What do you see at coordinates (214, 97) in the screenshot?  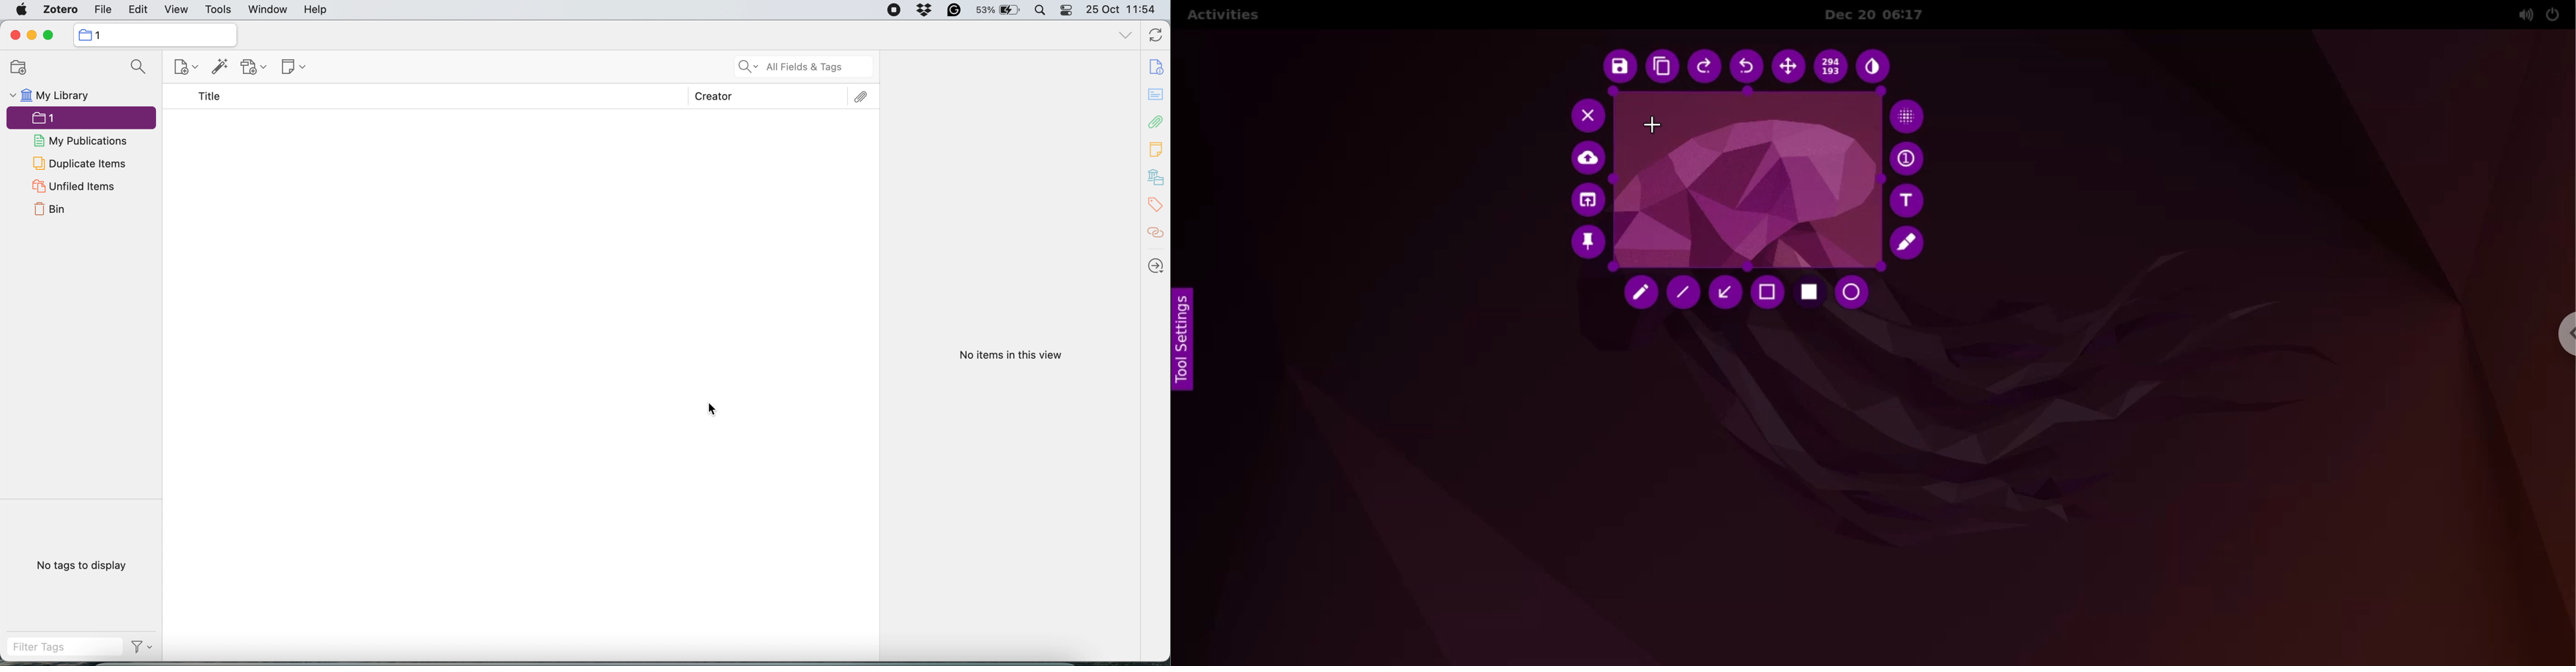 I see `Title` at bounding box center [214, 97].